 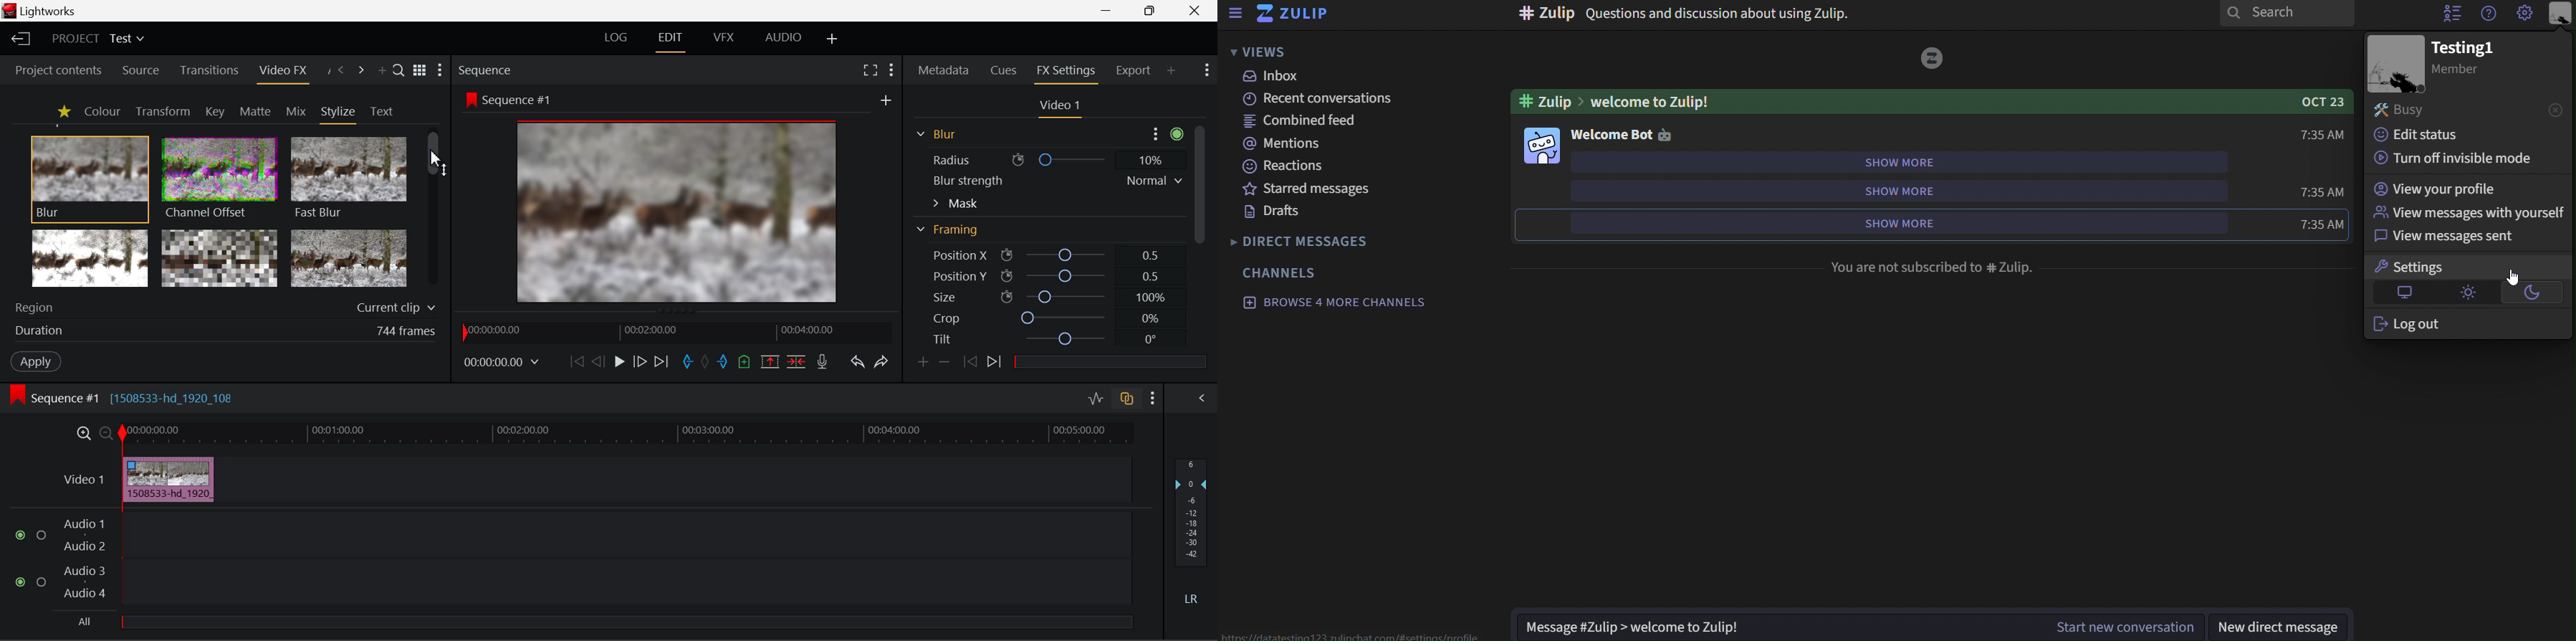 I want to click on Size, so click(x=1046, y=296).